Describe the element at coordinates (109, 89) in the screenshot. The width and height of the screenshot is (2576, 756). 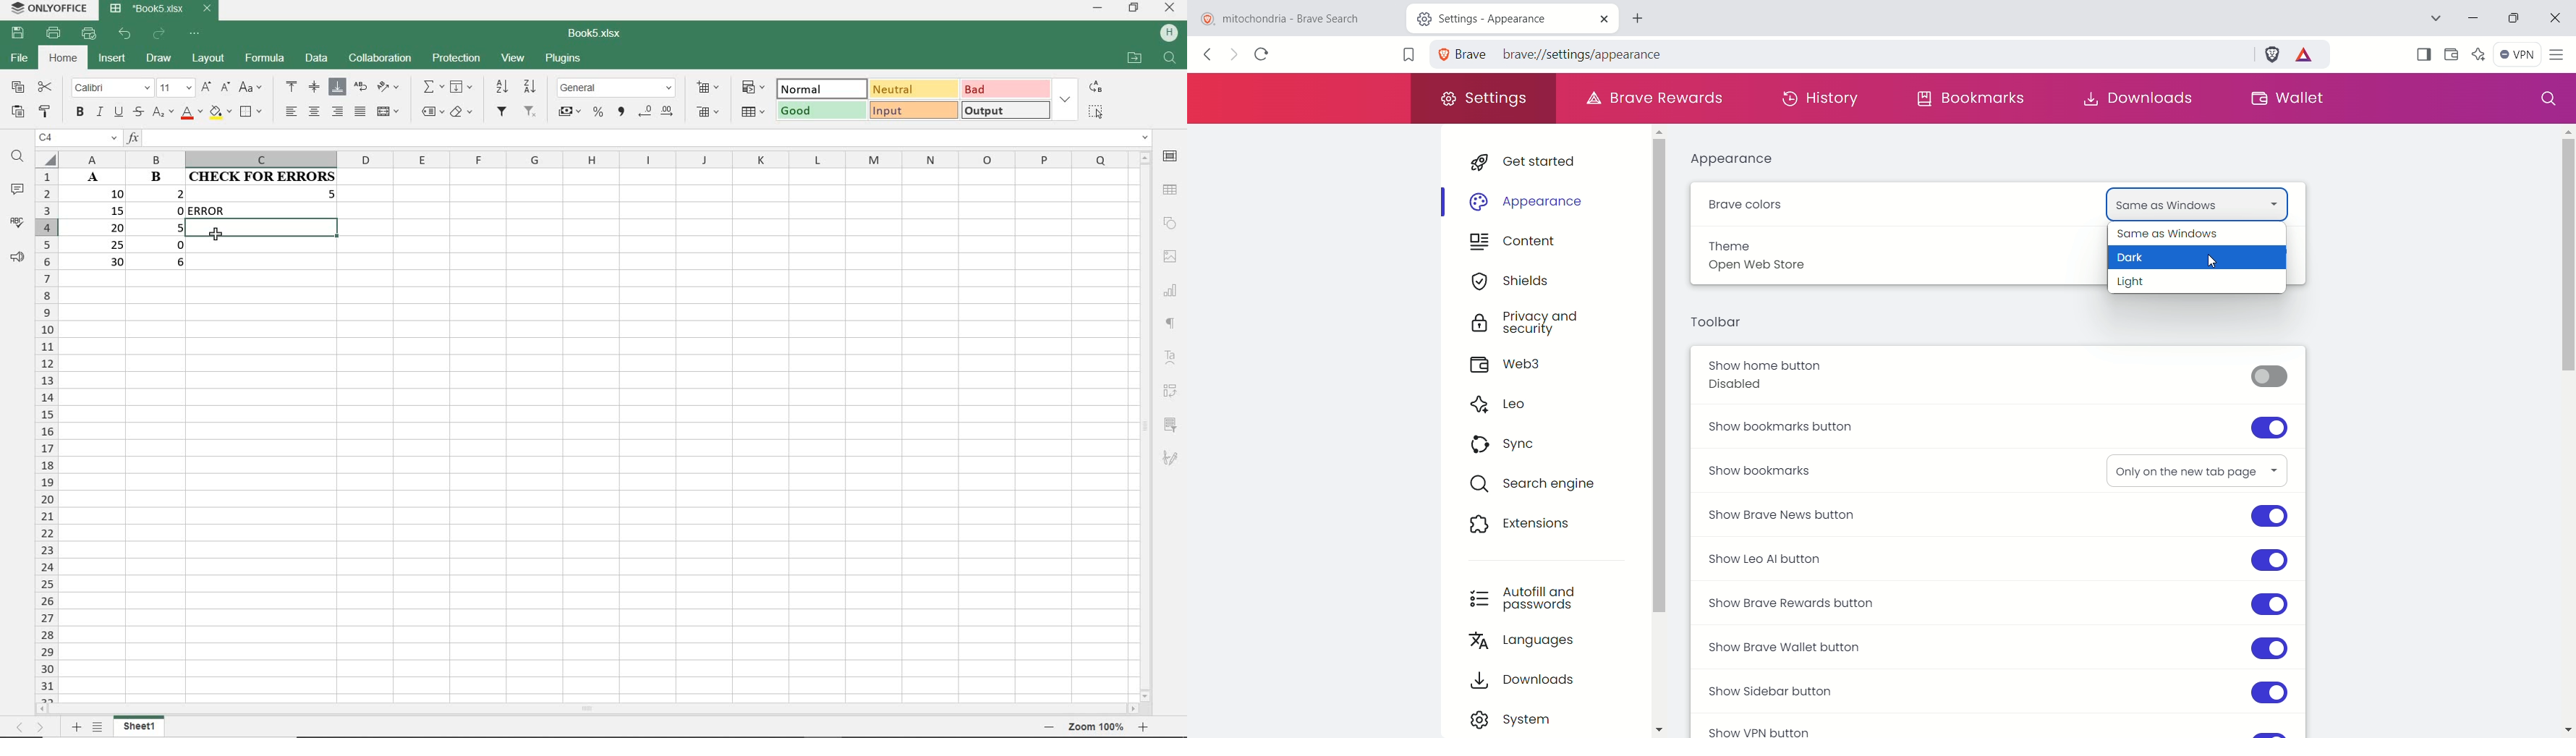
I see `FONT` at that location.